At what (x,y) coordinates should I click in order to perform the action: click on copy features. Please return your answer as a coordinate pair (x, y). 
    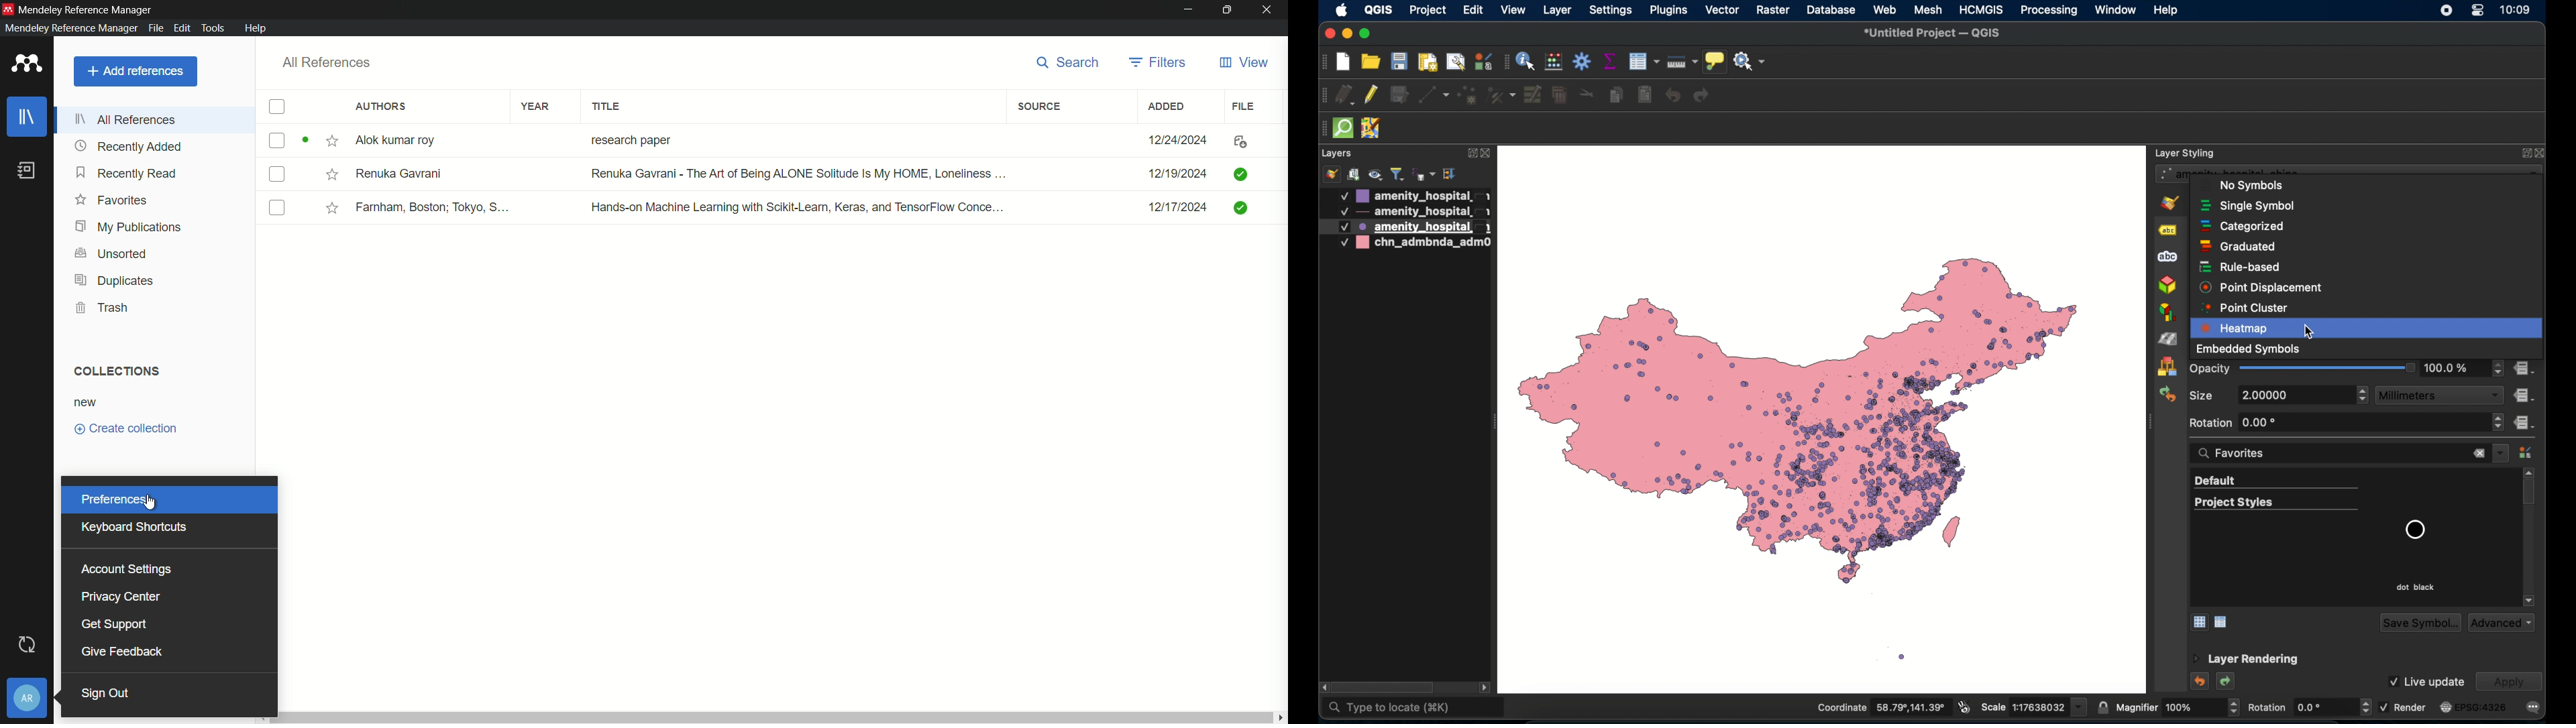
    Looking at the image, I should click on (1616, 95).